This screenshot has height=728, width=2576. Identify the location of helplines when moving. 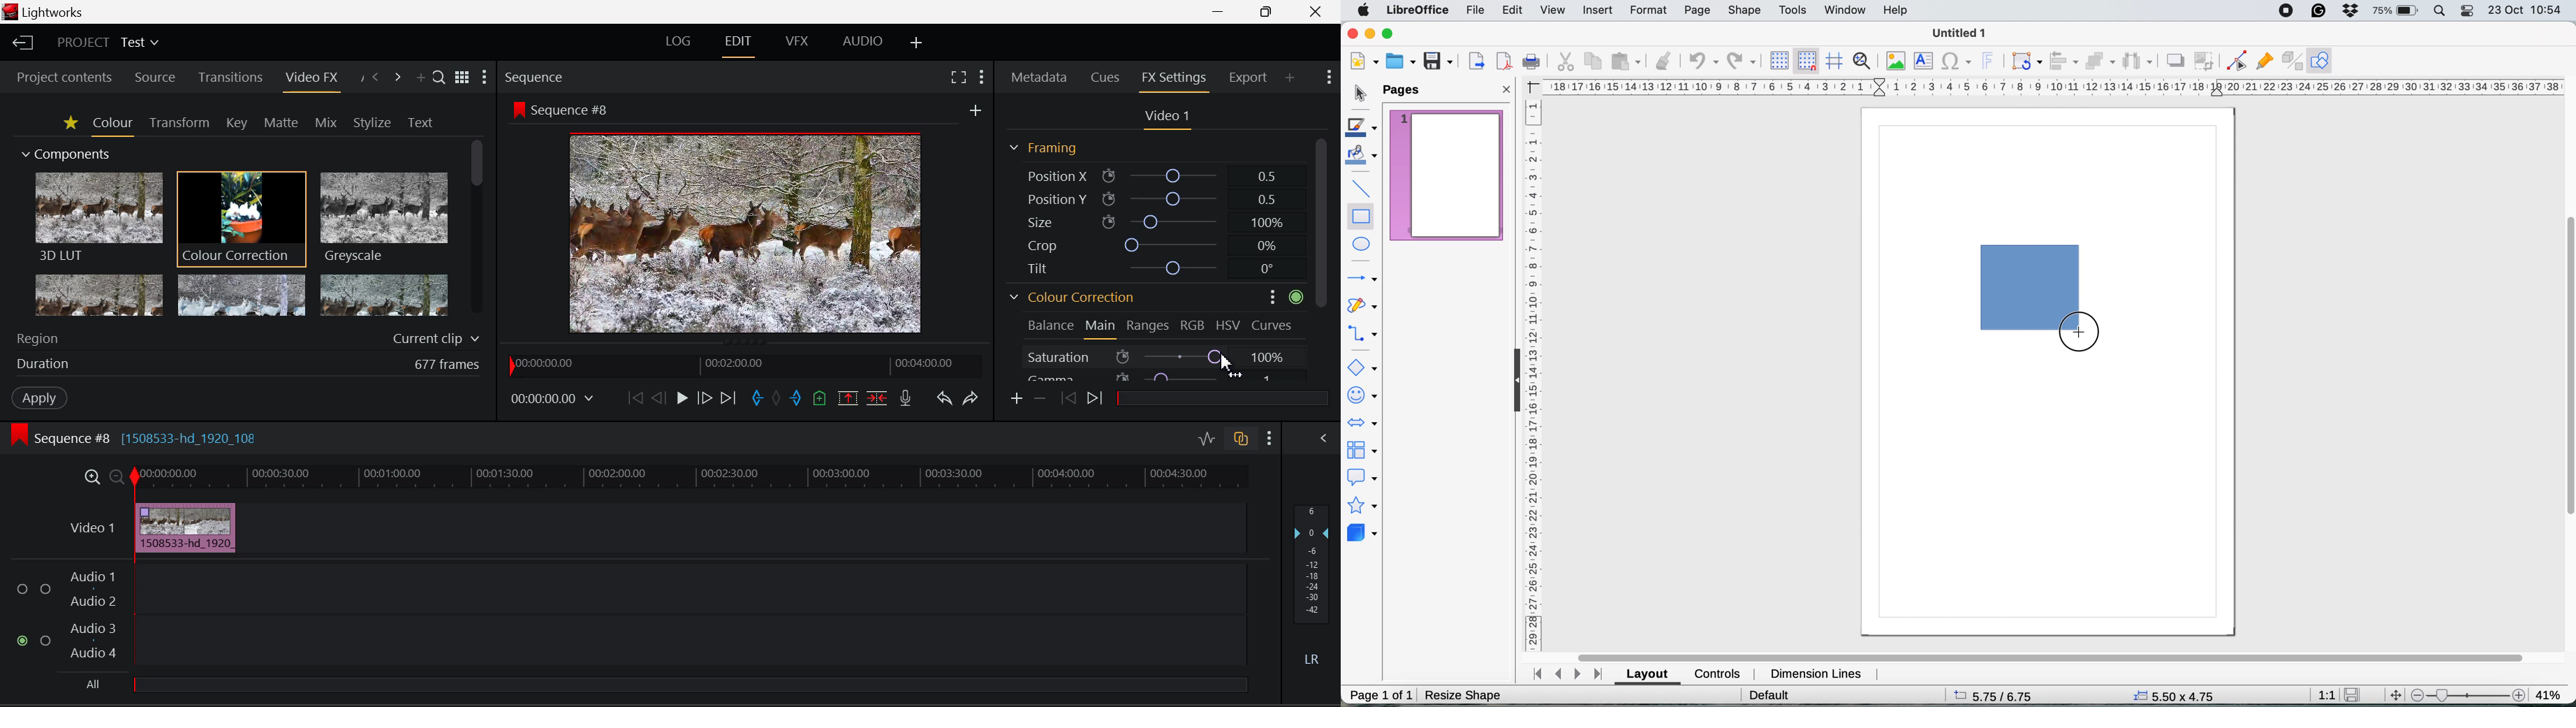
(1835, 62).